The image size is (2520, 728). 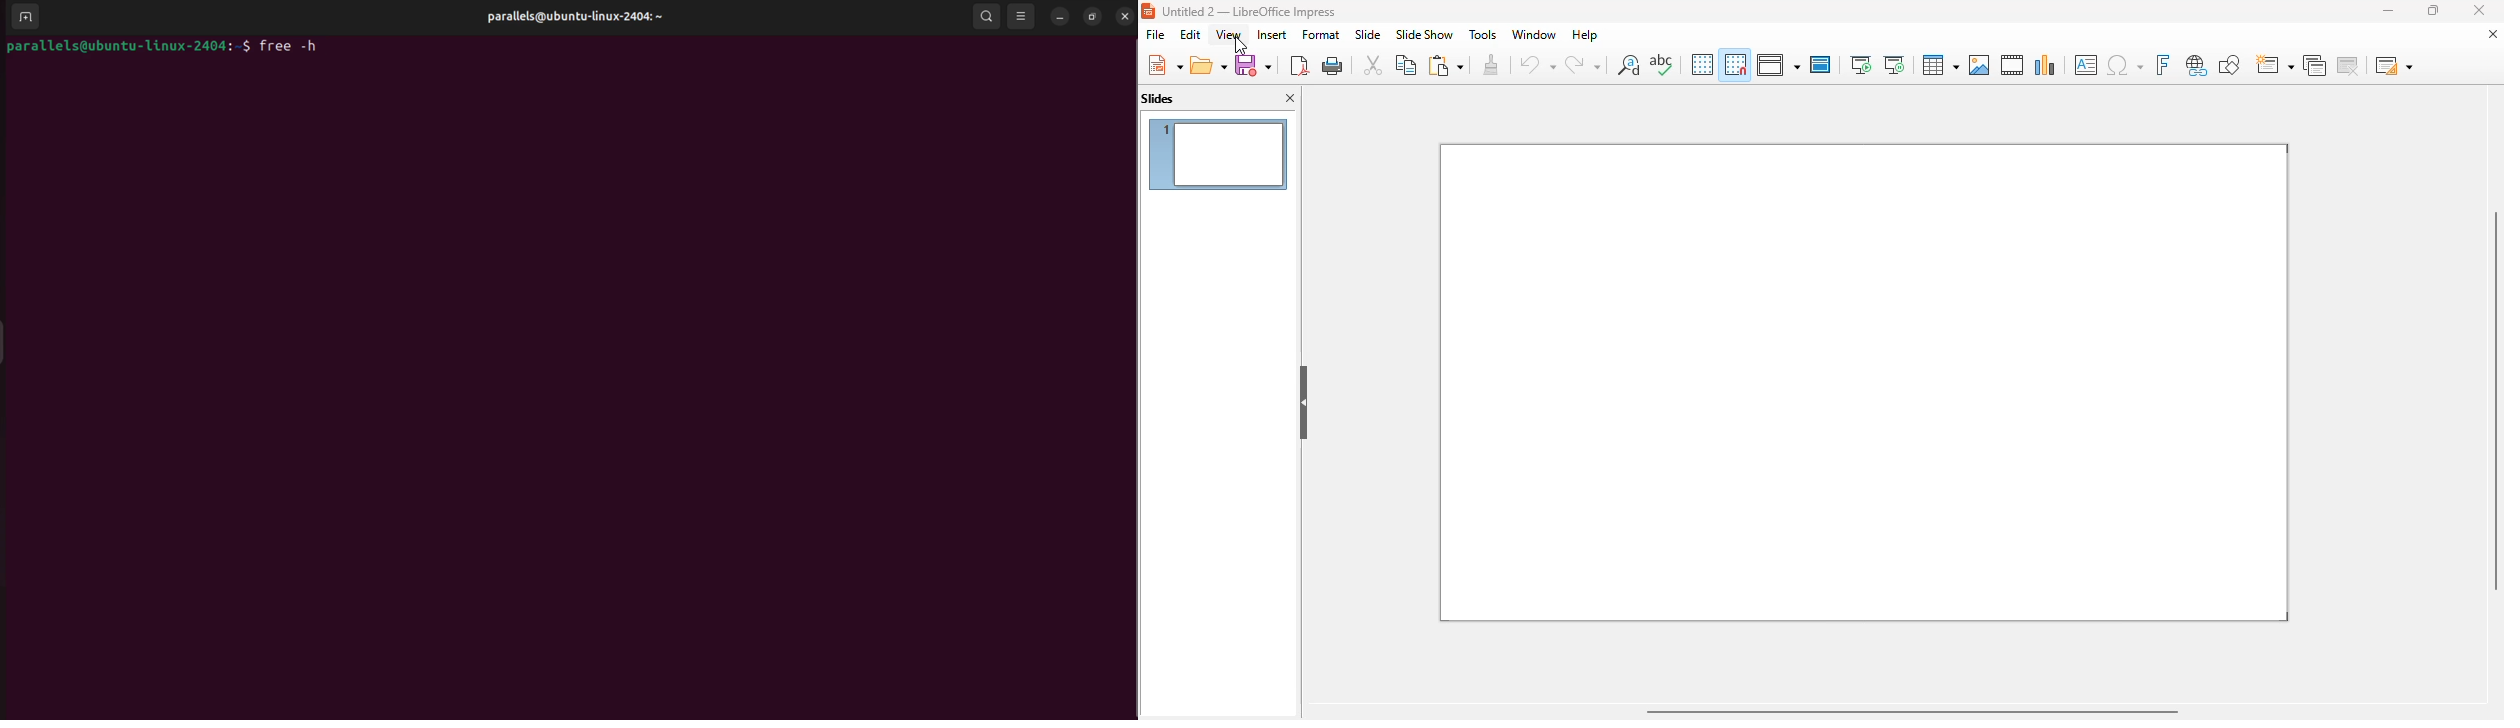 I want to click on insert image, so click(x=1980, y=65).